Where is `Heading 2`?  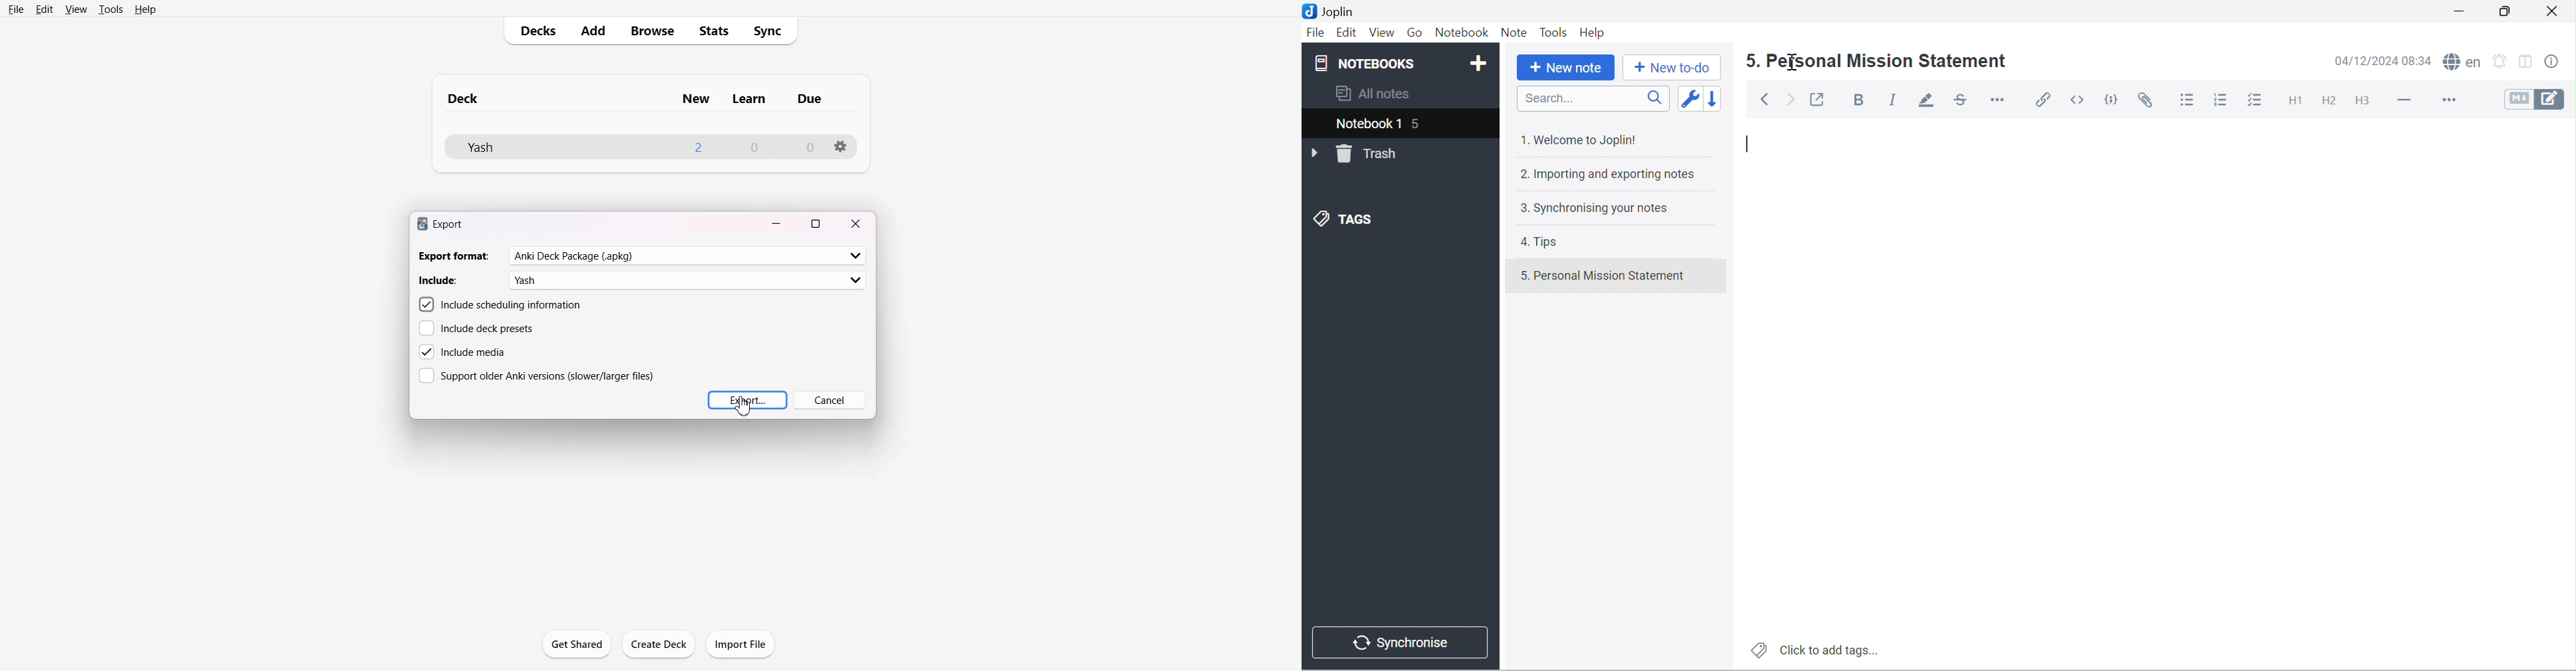 Heading 2 is located at coordinates (2331, 101).